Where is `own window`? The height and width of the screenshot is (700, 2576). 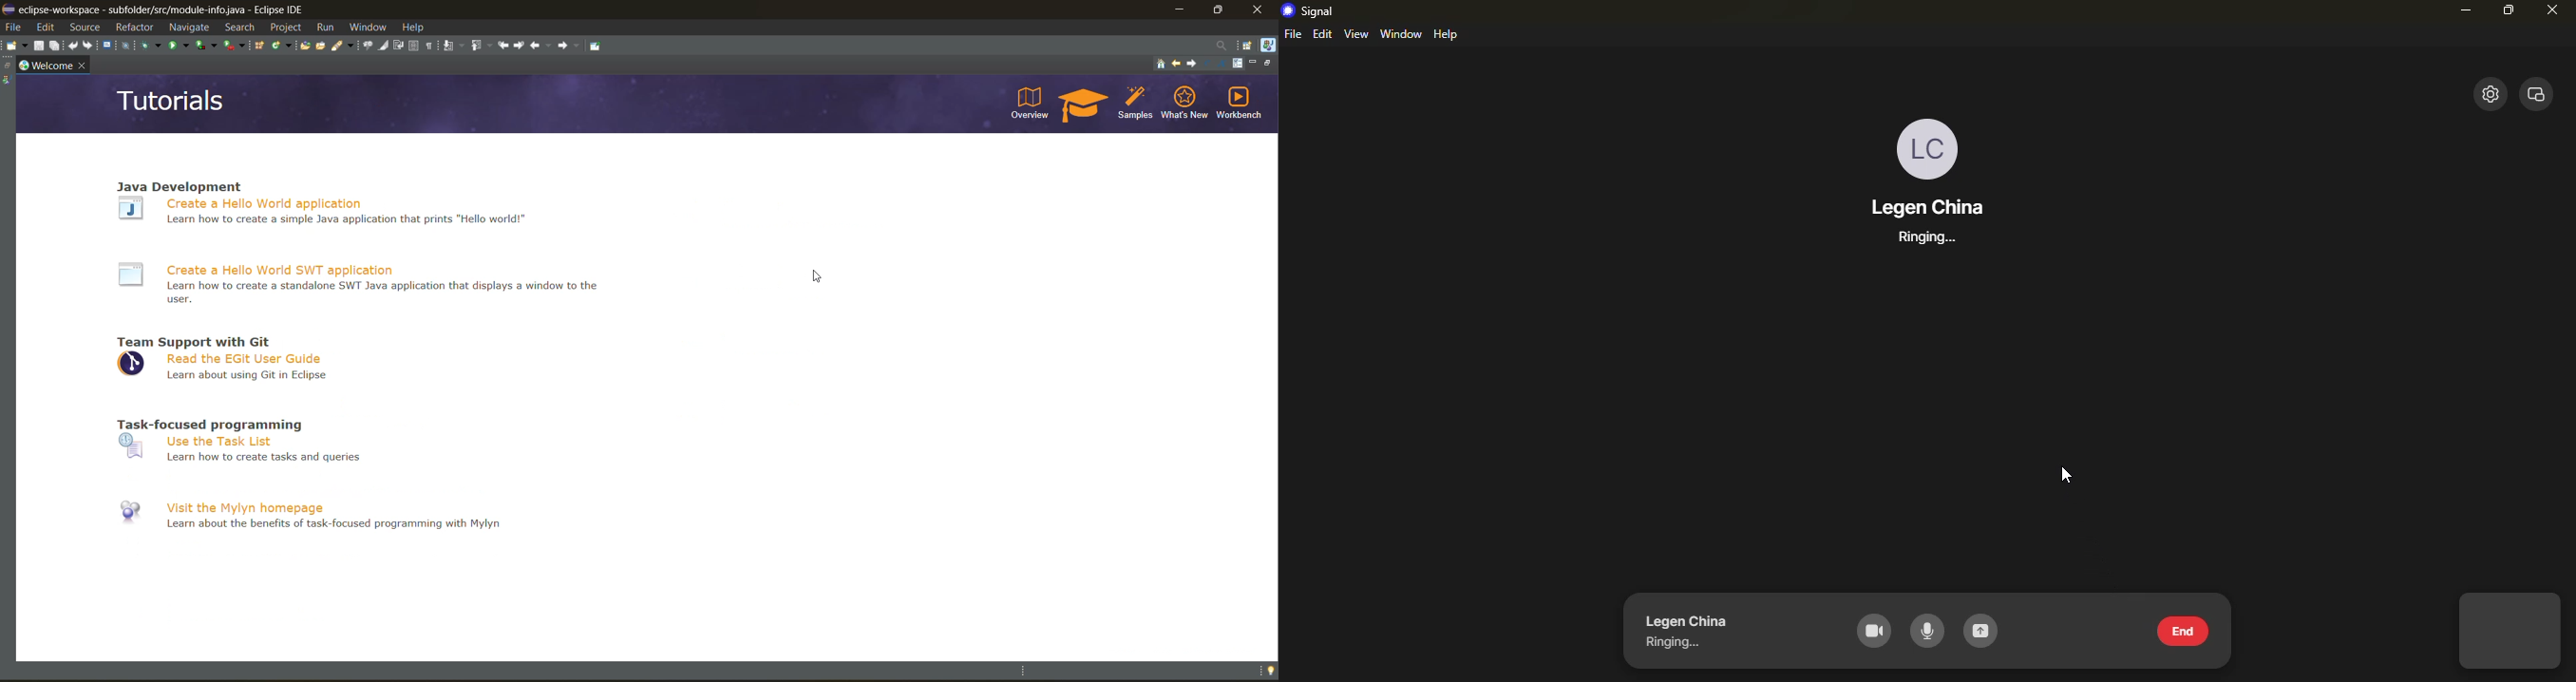
own window is located at coordinates (2510, 633).